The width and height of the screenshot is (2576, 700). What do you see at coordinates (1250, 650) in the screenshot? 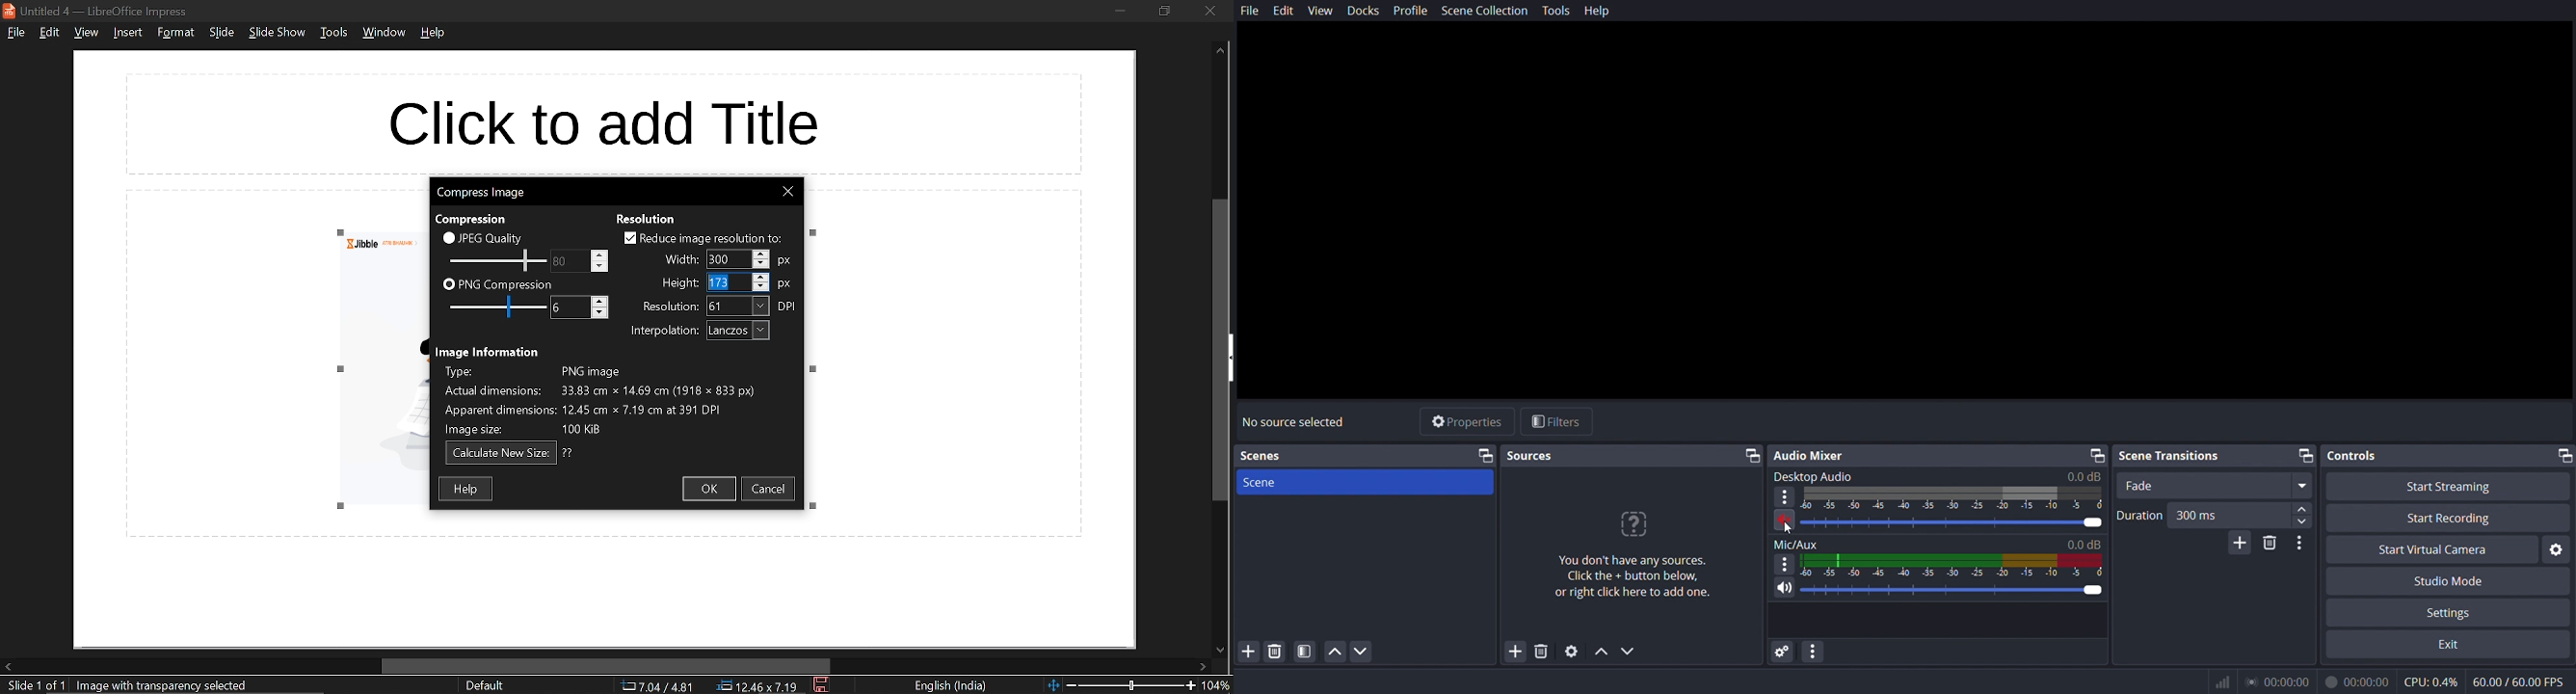
I see `add scene` at bounding box center [1250, 650].